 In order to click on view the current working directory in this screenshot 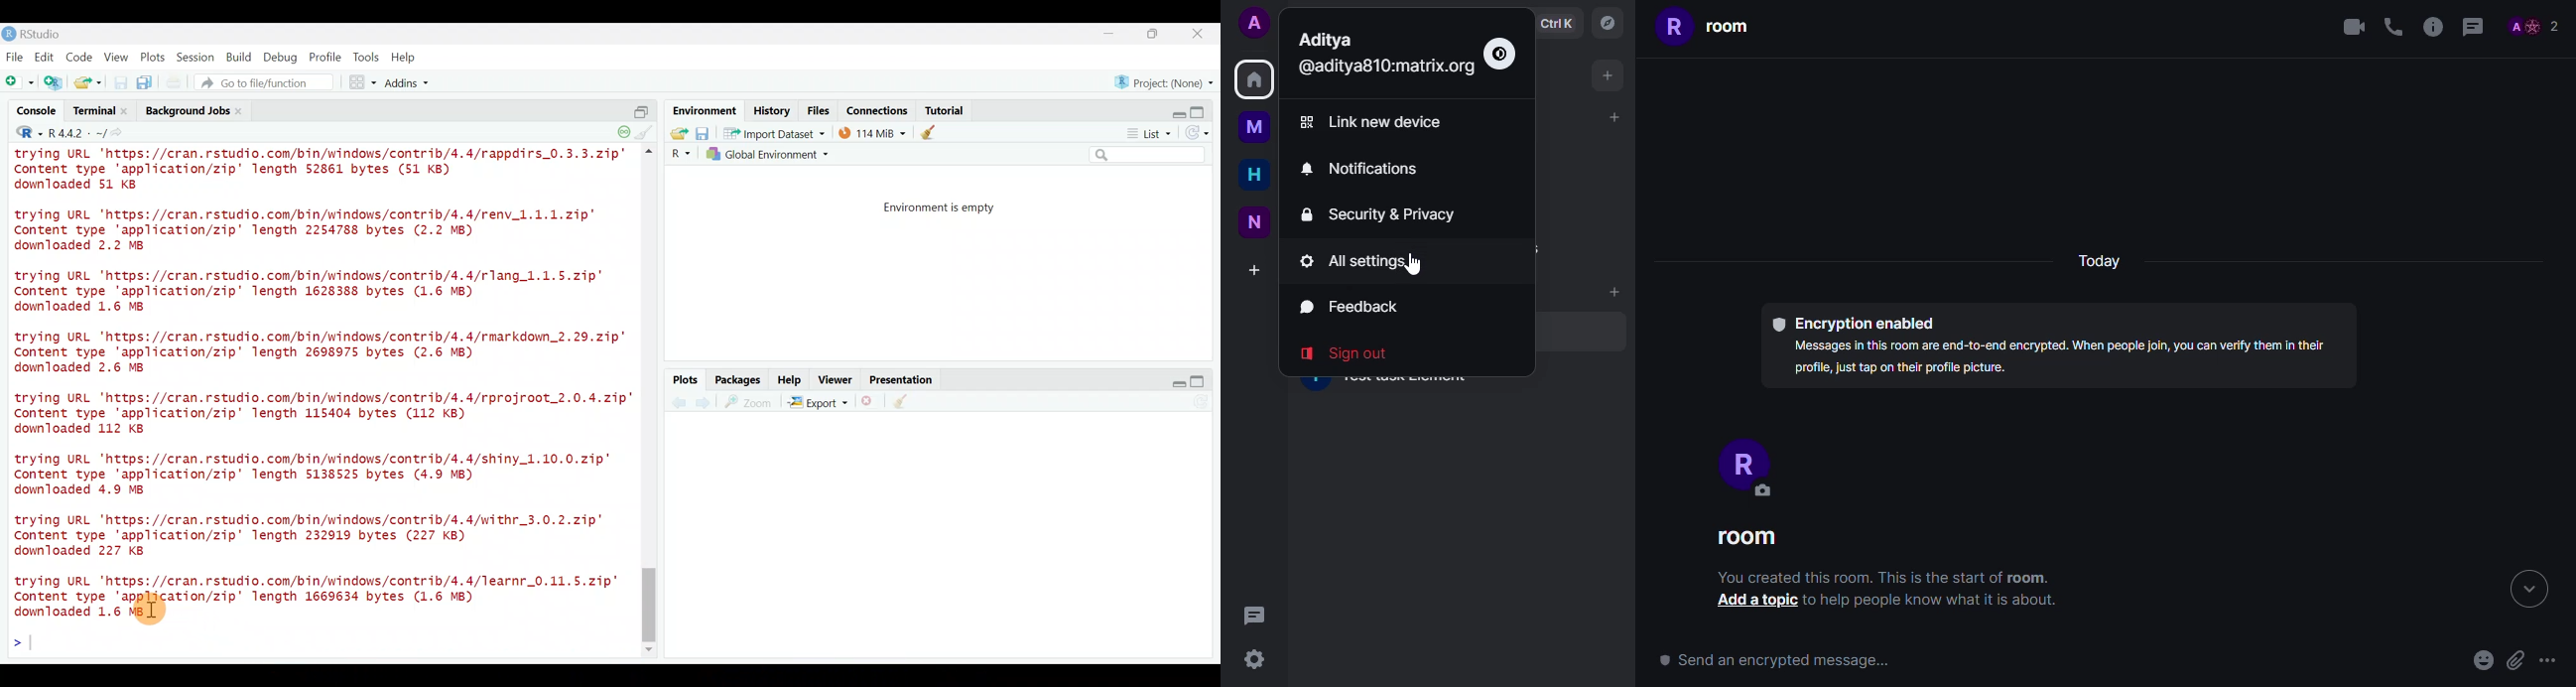, I will do `click(121, 132)`.